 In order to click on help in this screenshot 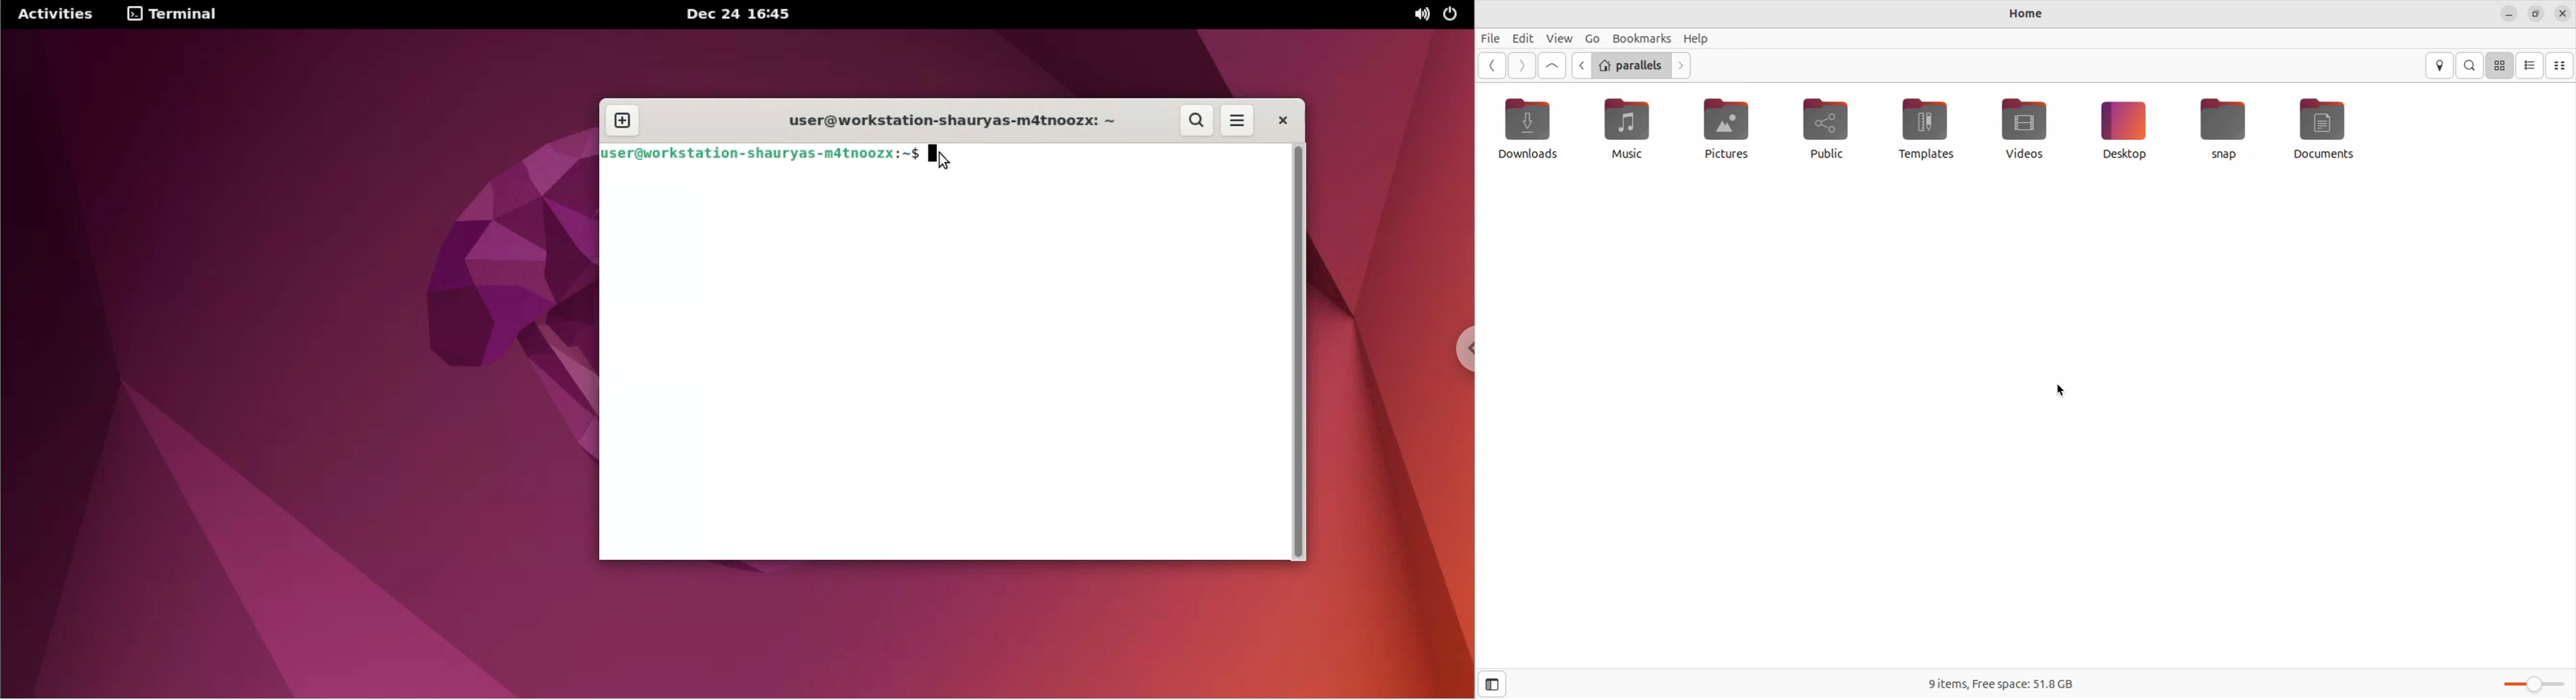, I will do `click(1697, 39)`.